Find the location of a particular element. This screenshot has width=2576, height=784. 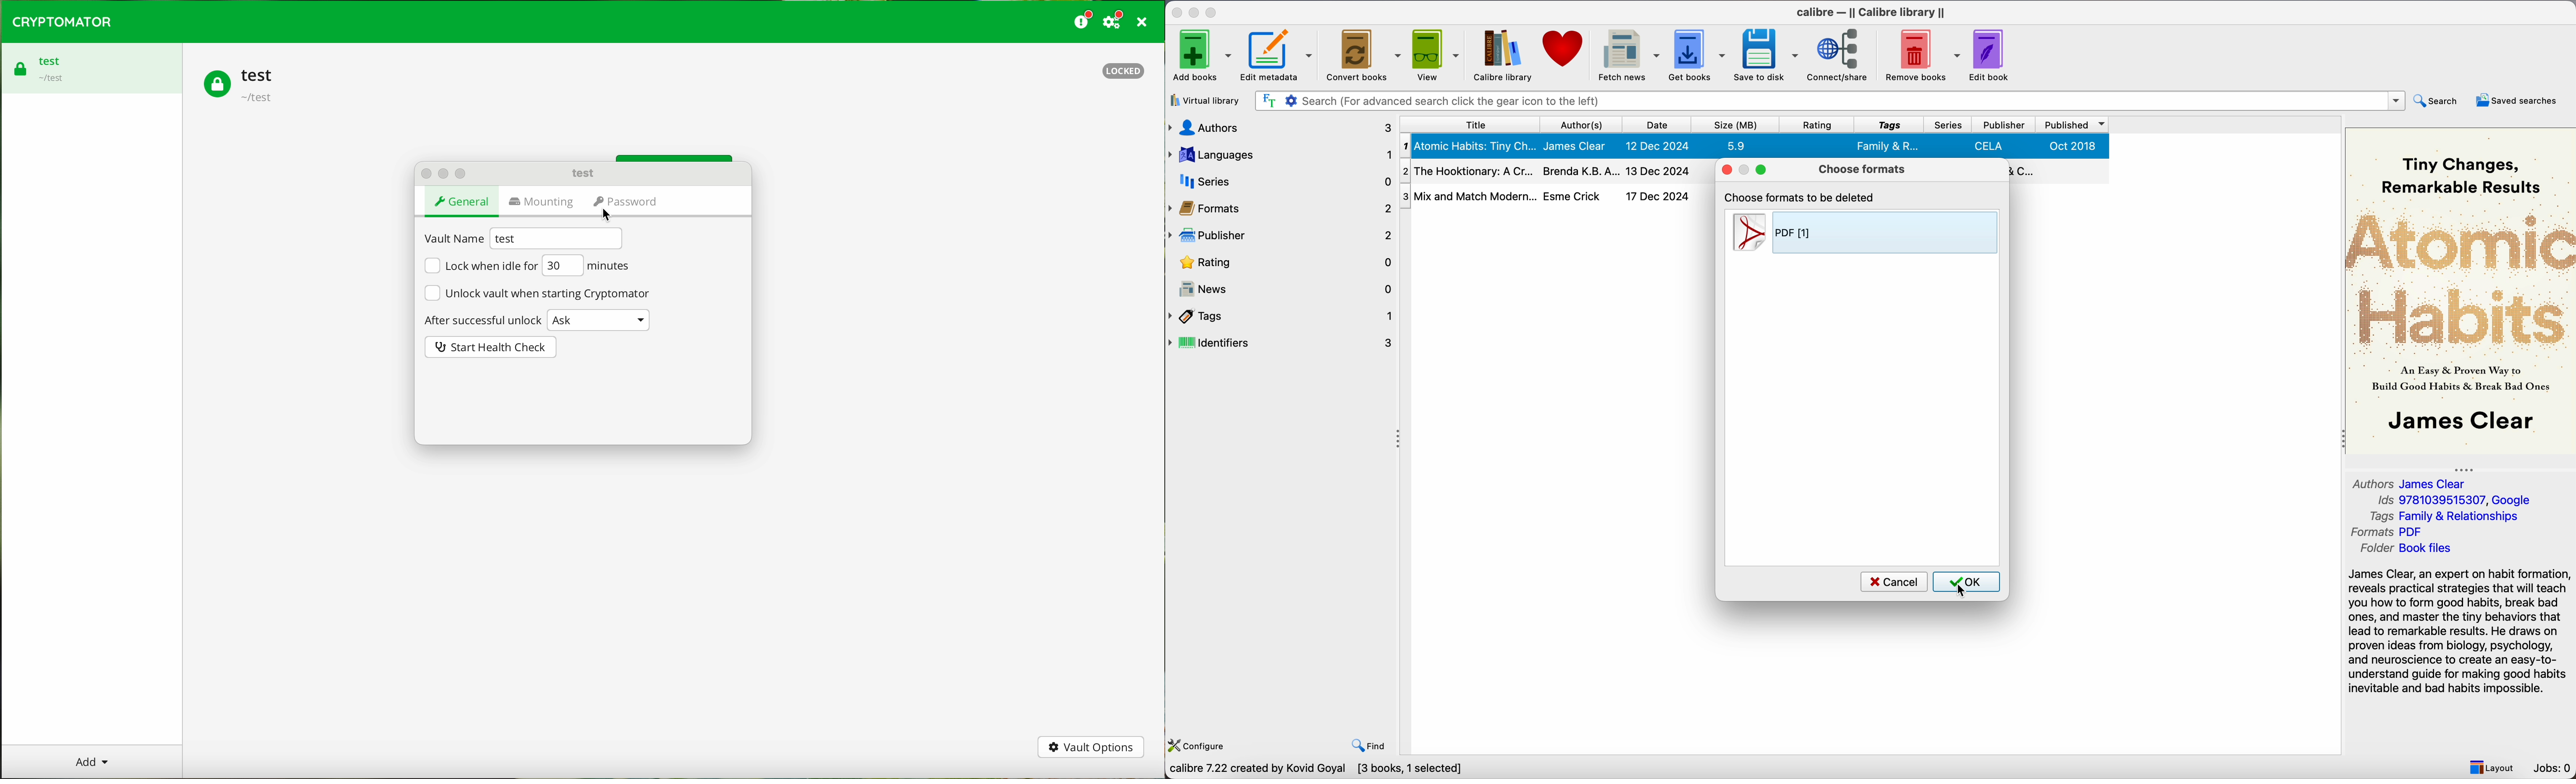

choose formats is located at coordinates (1866, 169).